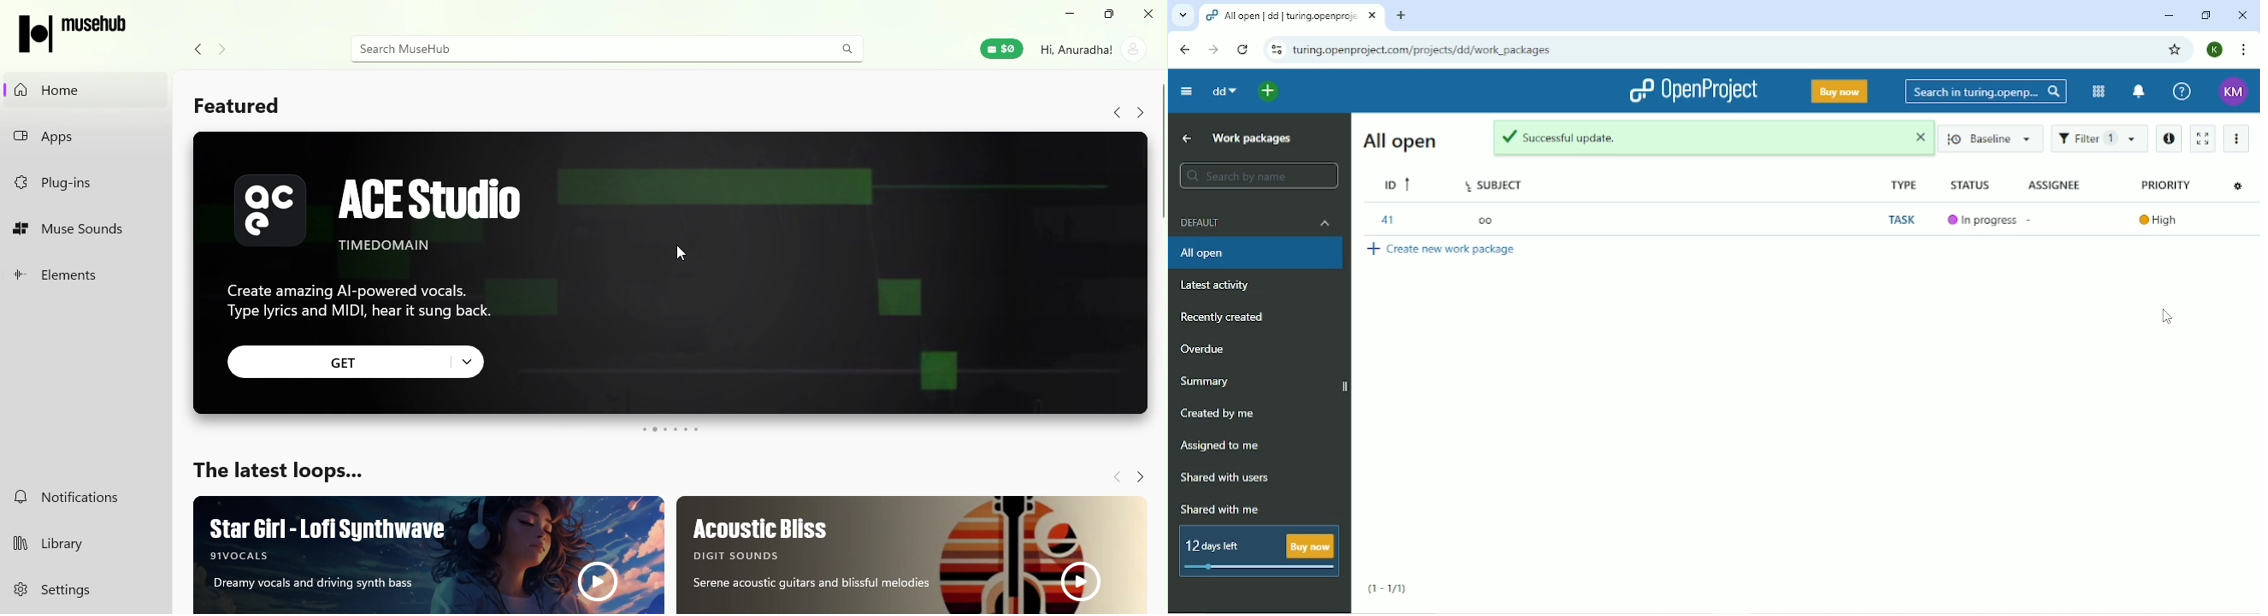 The height and width of the screenshot is (616, 2268). Describe the element at coordinates (1139, 114) in the screenshot. I see `Navigate forward` at that location.